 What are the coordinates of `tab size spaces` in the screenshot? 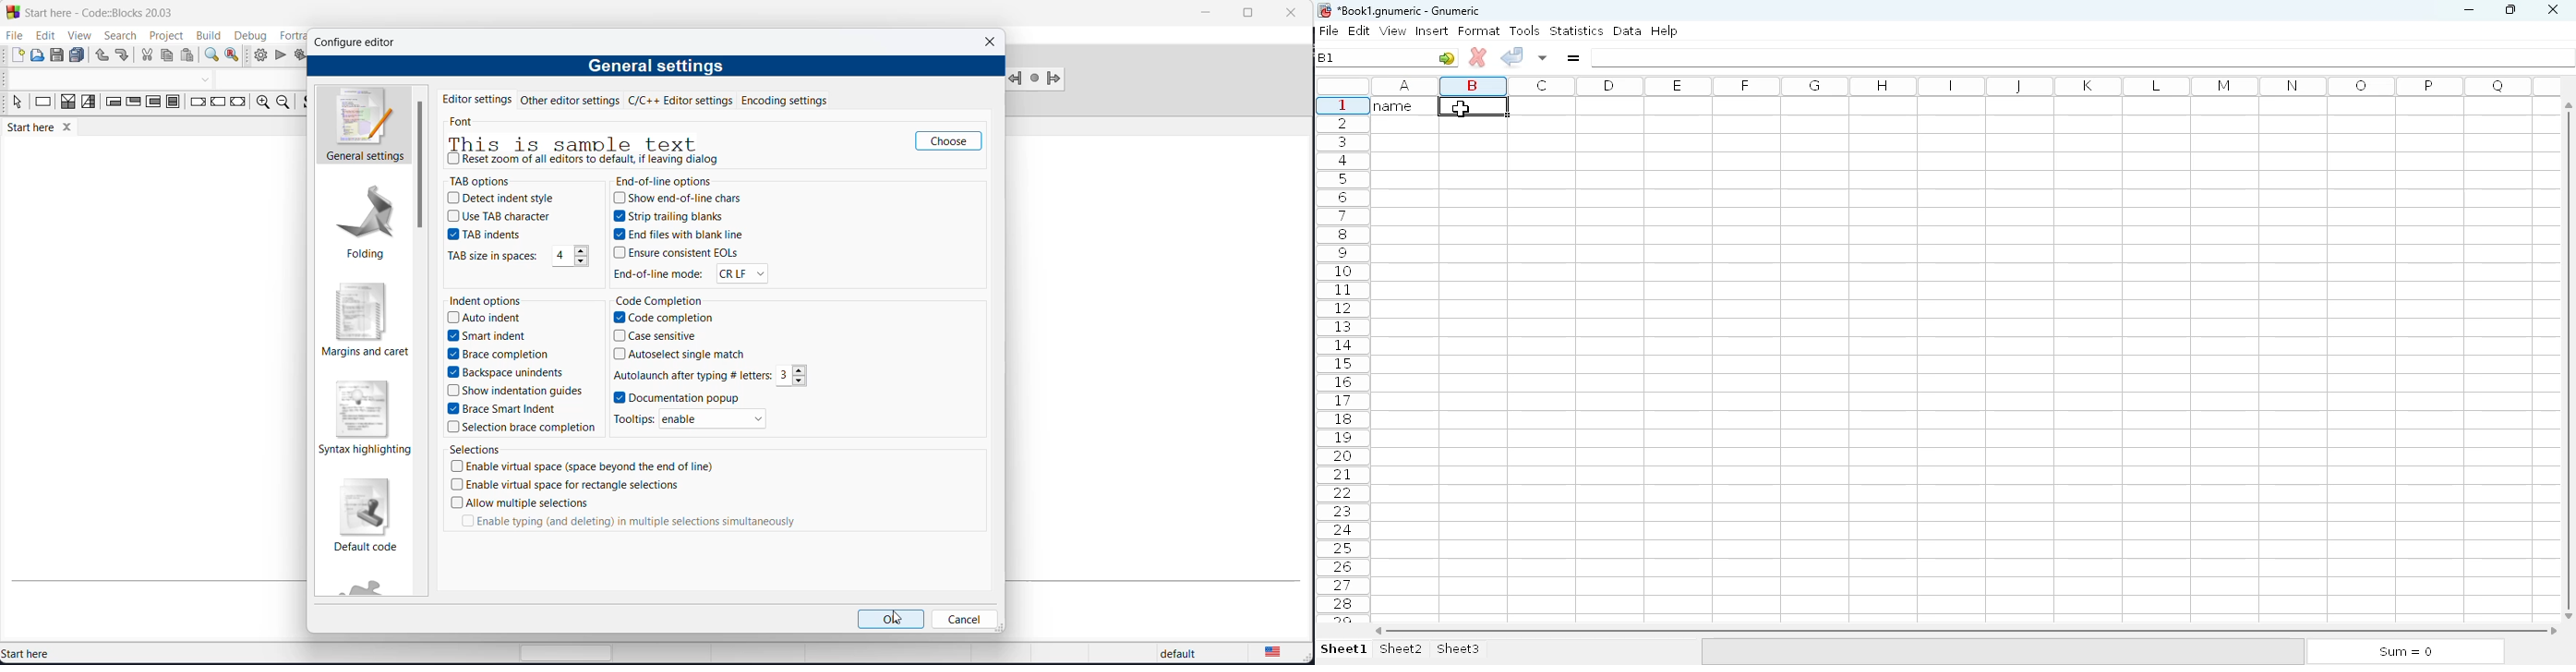 It's located at (561, 257).